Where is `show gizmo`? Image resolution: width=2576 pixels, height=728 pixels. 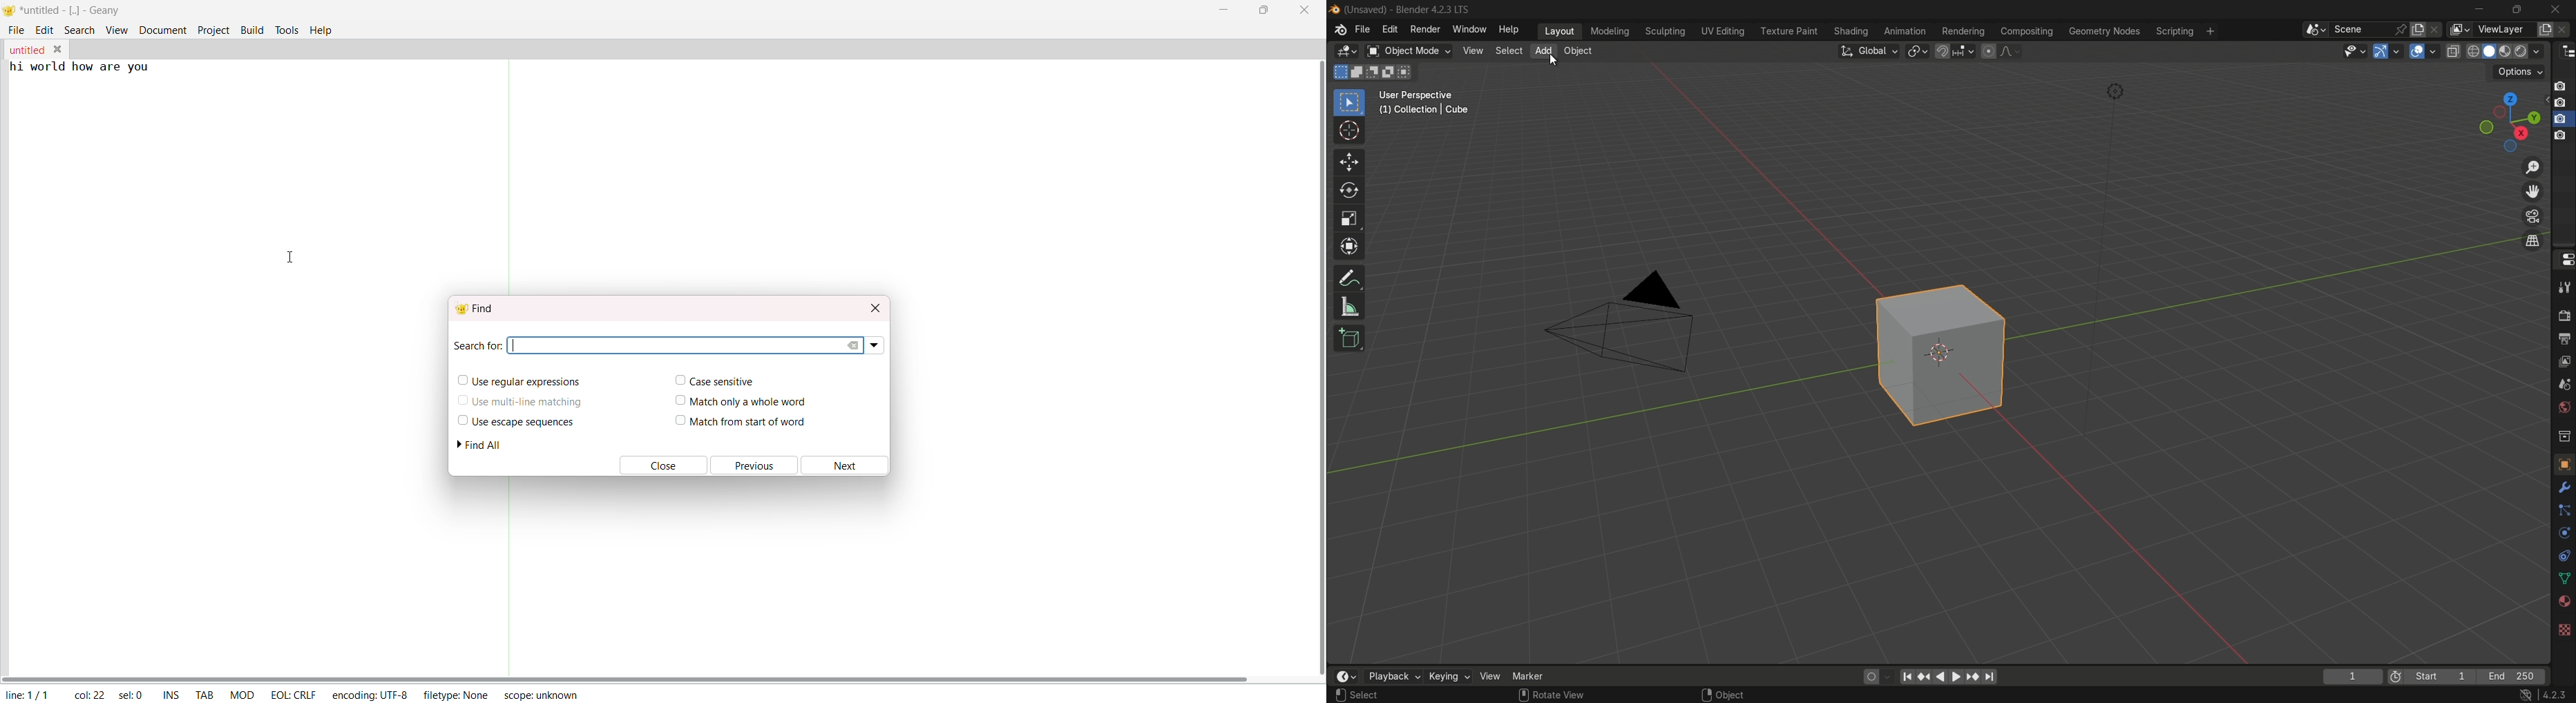
show gizmo is located at coordinates (2381, 51).